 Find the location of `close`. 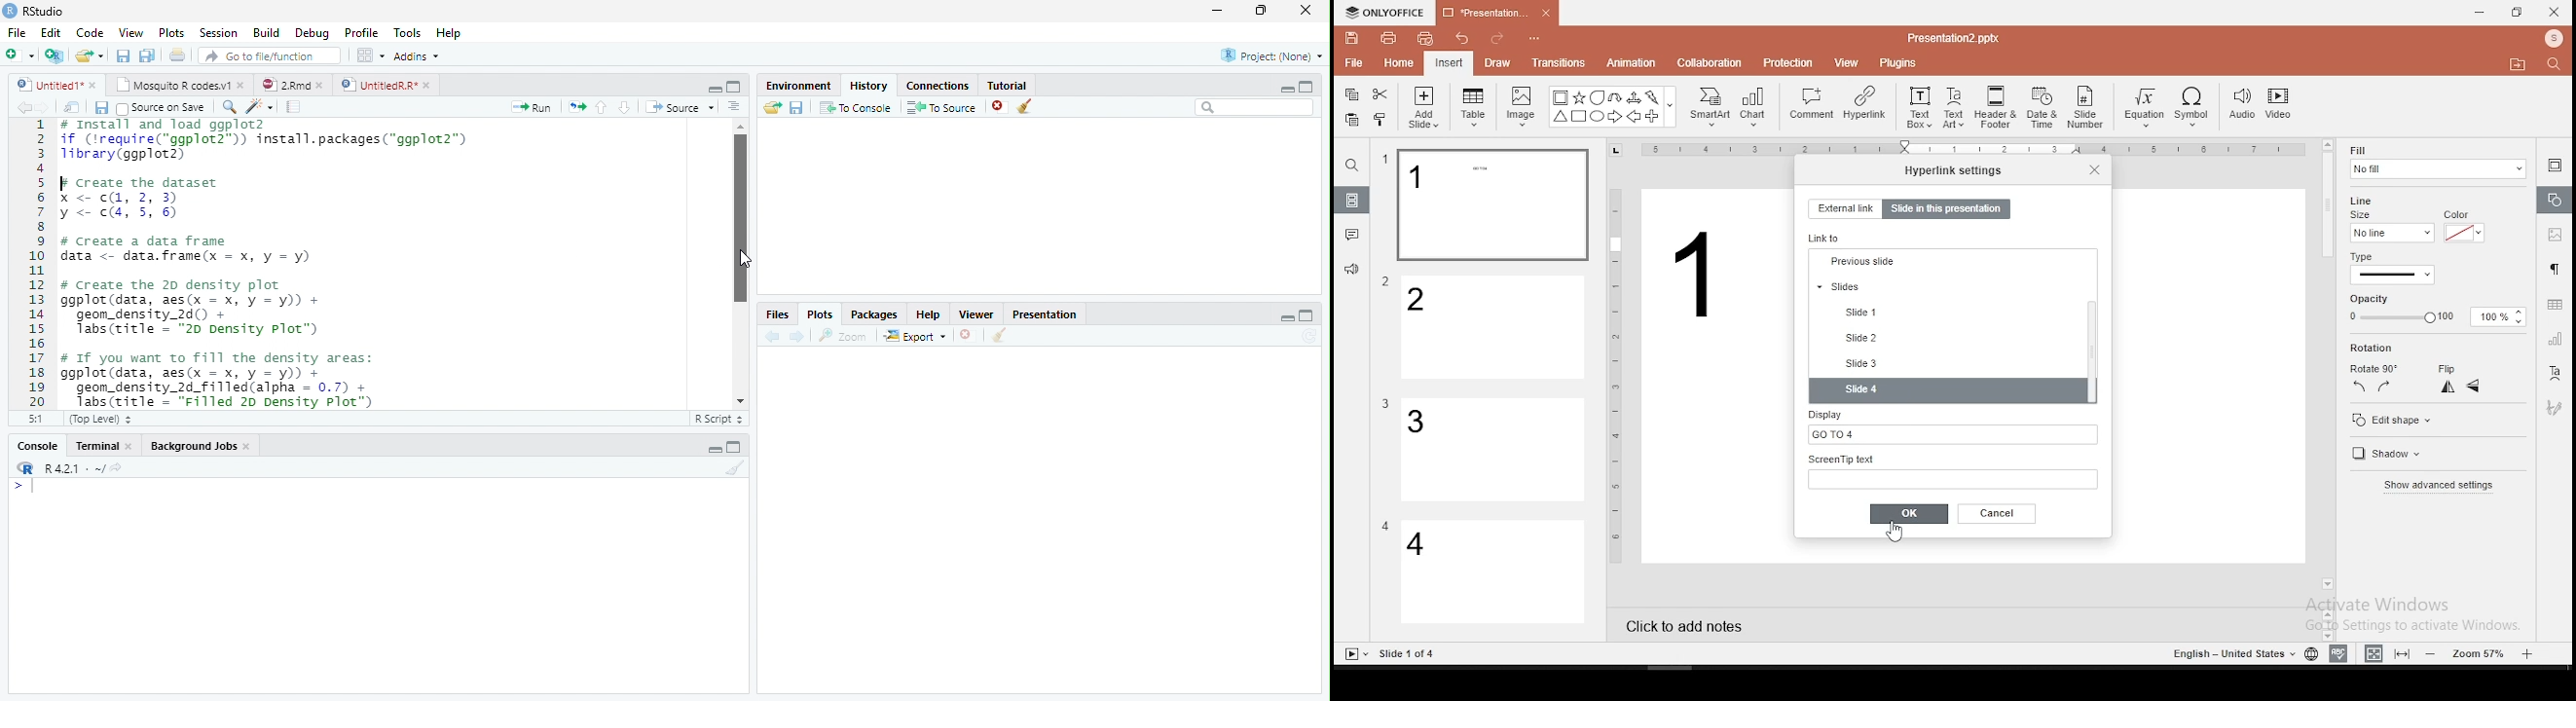

close is located at coordinates (132, 446).